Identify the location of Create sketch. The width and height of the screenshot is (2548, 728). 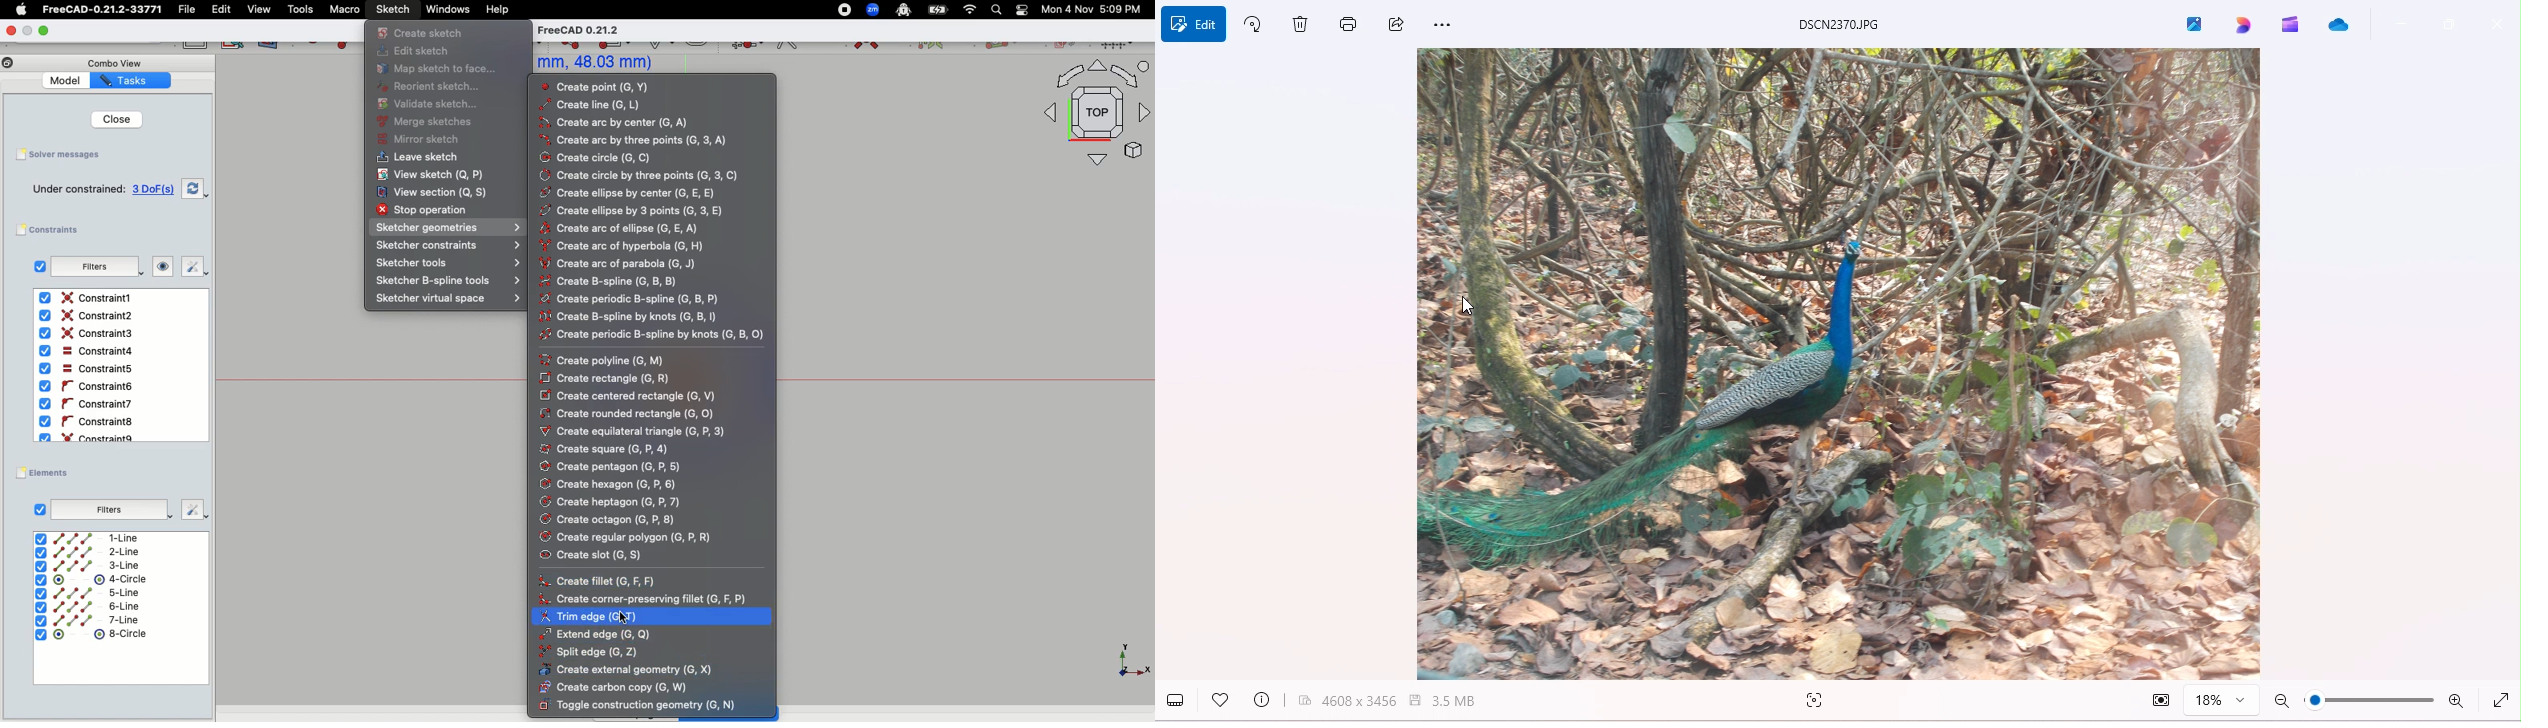
(424, 34).